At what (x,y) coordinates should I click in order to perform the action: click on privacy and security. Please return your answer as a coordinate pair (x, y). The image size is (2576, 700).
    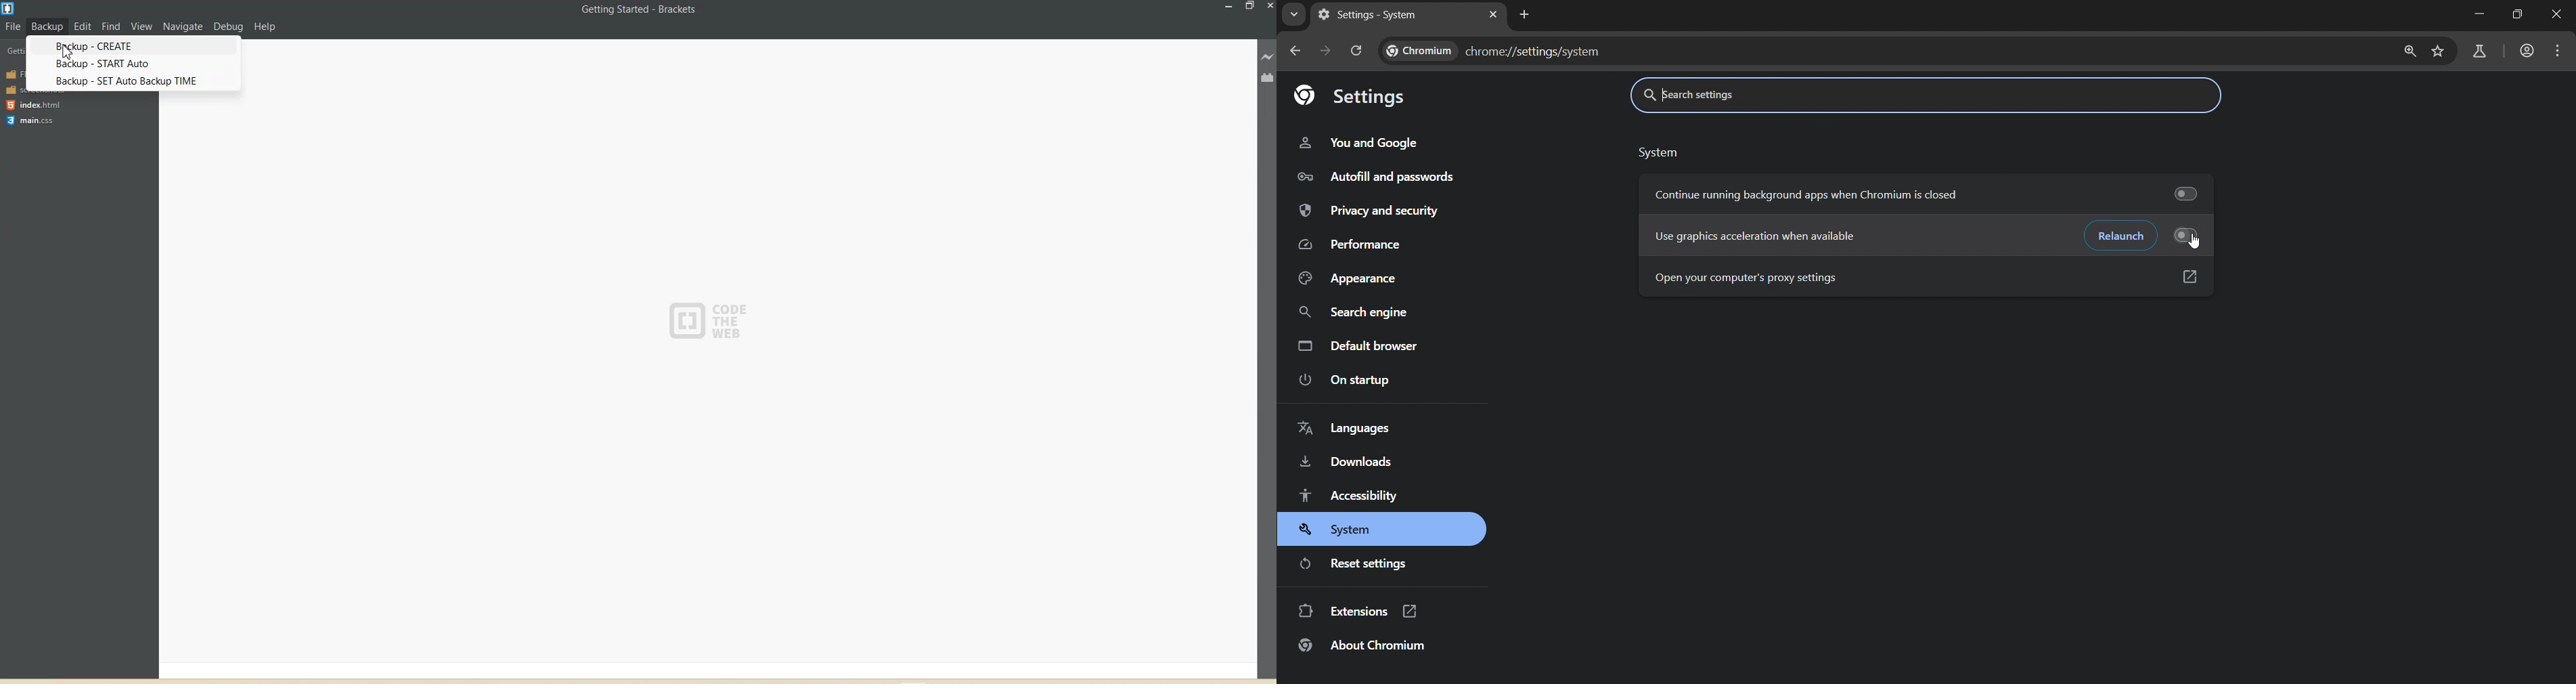
    Looking at the image, I should click on (1375, 207).